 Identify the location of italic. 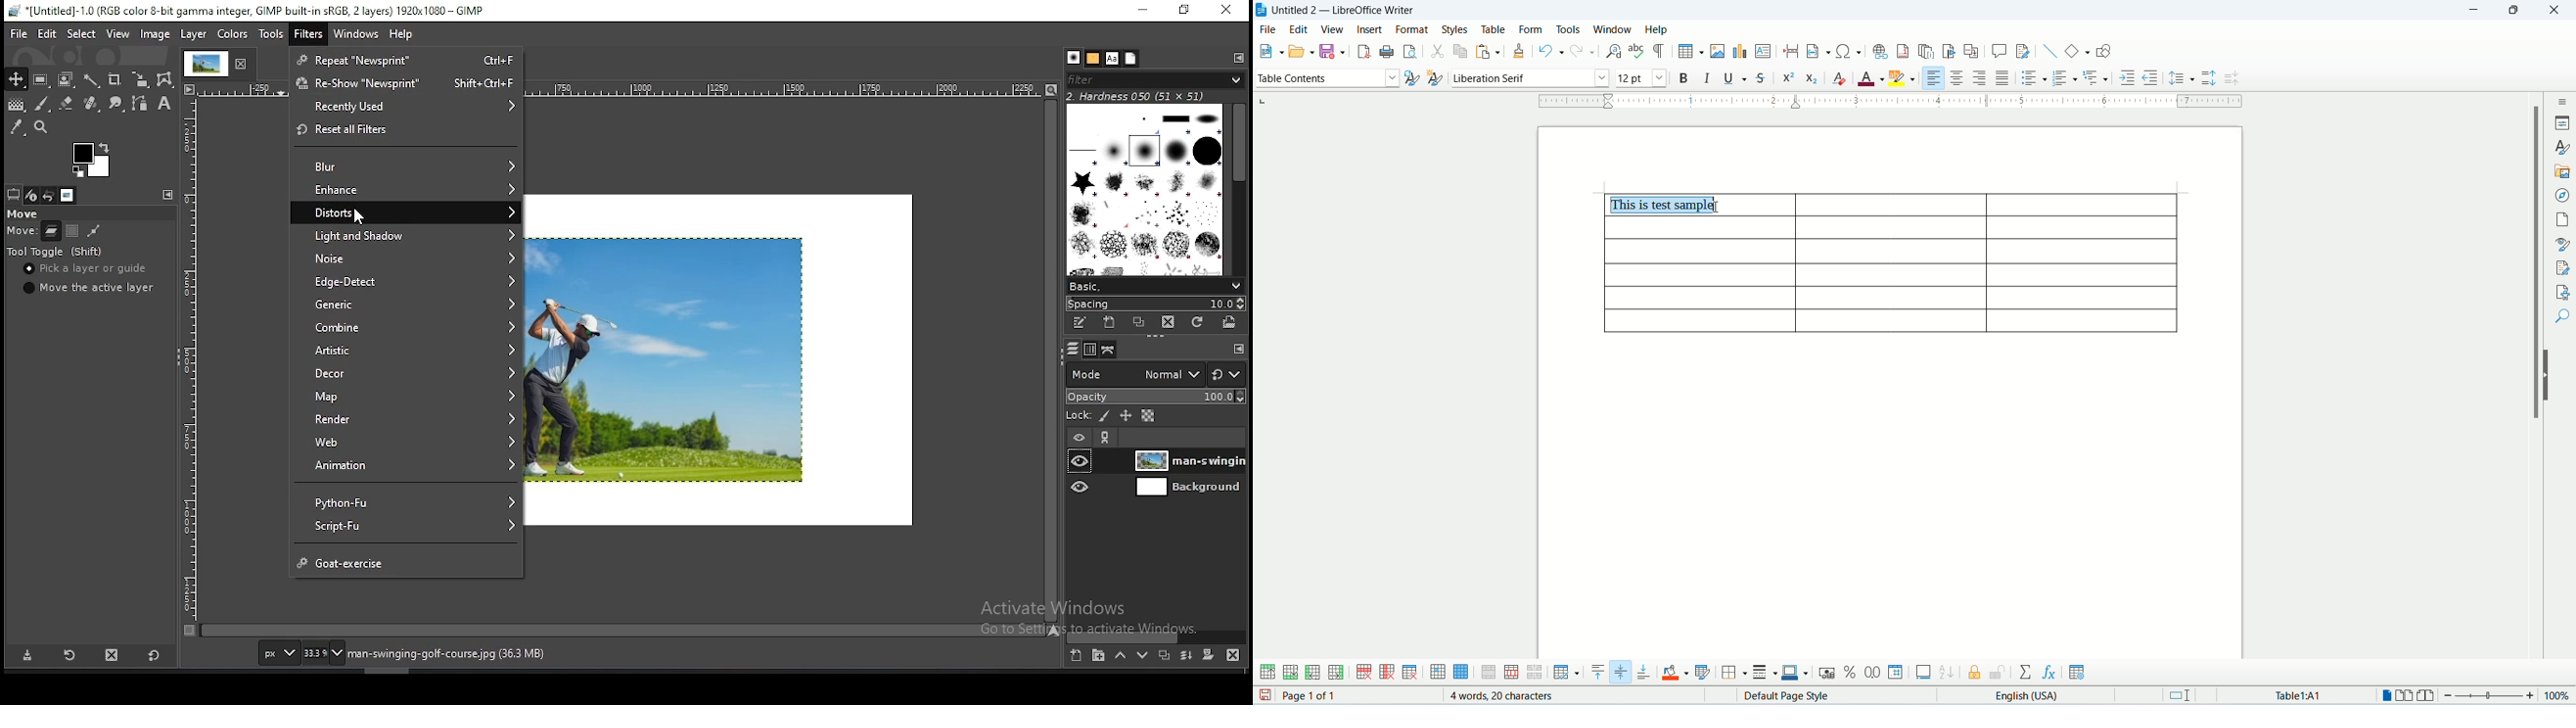
(1708, 78).